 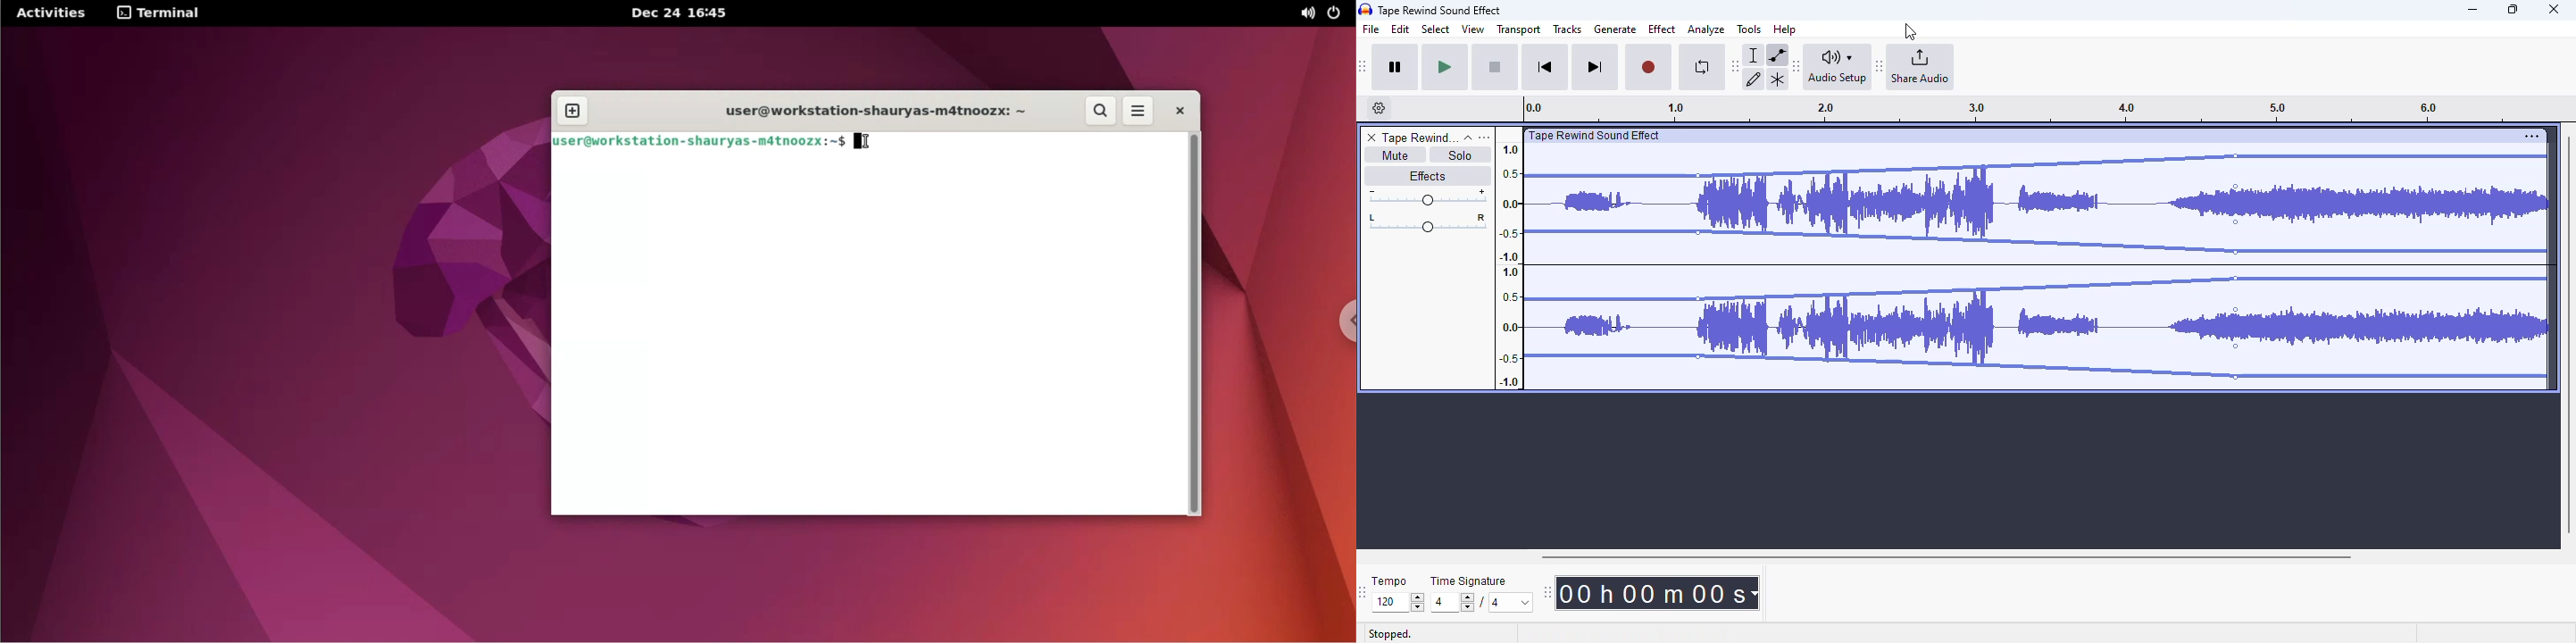 What do you see at coordinates (2236, 278) in the screenshot?
I see `Control point` at bounding box center [2236, 278].